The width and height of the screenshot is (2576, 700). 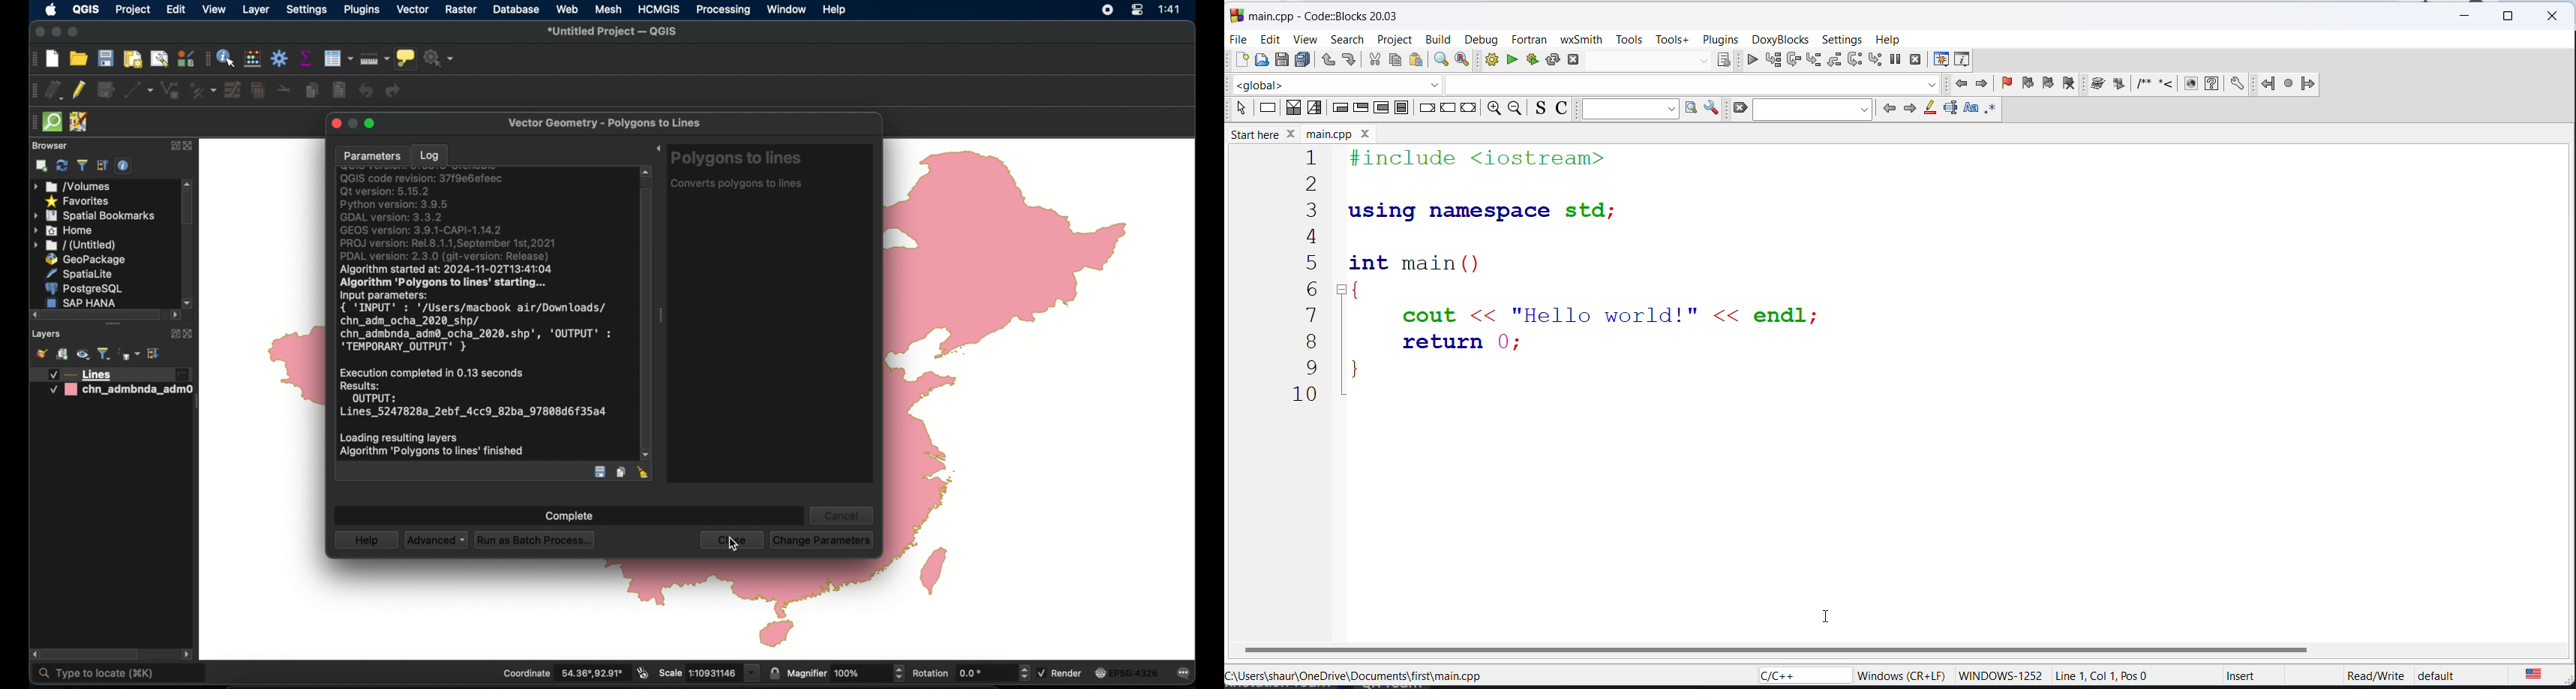 I want to click on scroll left arrow, so click(x=31, y=315).